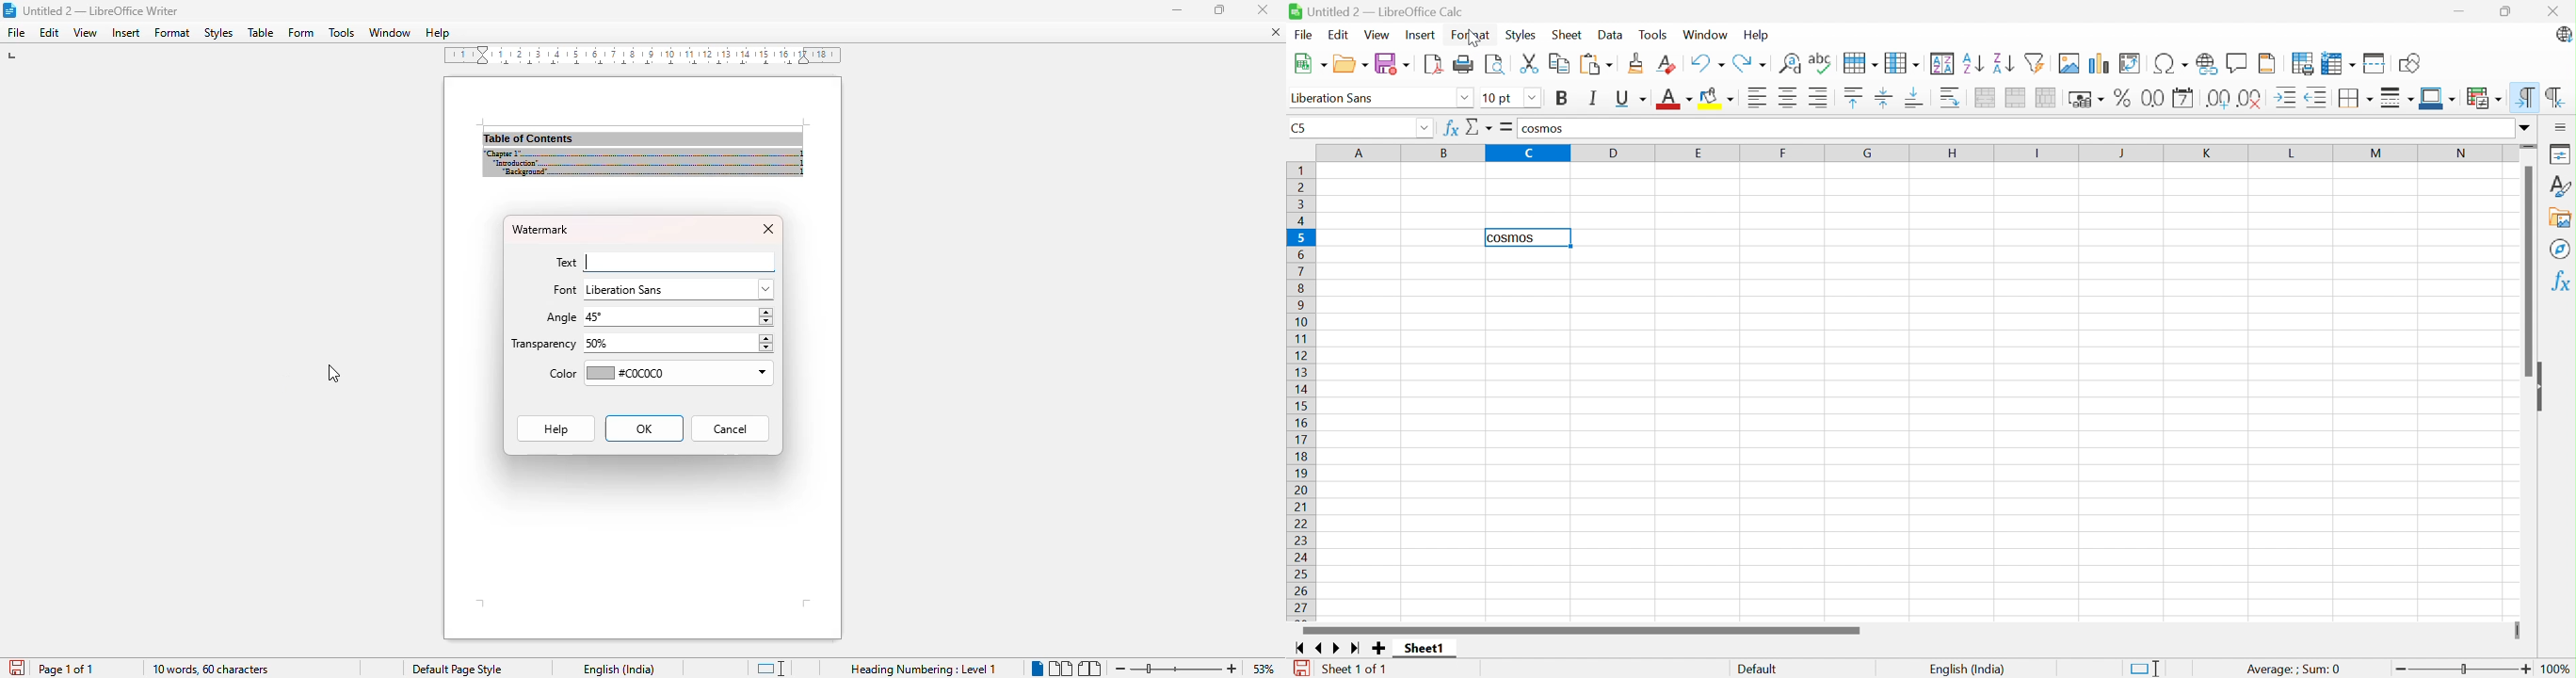  Describe the element at coordinates (438, 32) in the screenshot. I see `help` at that location.